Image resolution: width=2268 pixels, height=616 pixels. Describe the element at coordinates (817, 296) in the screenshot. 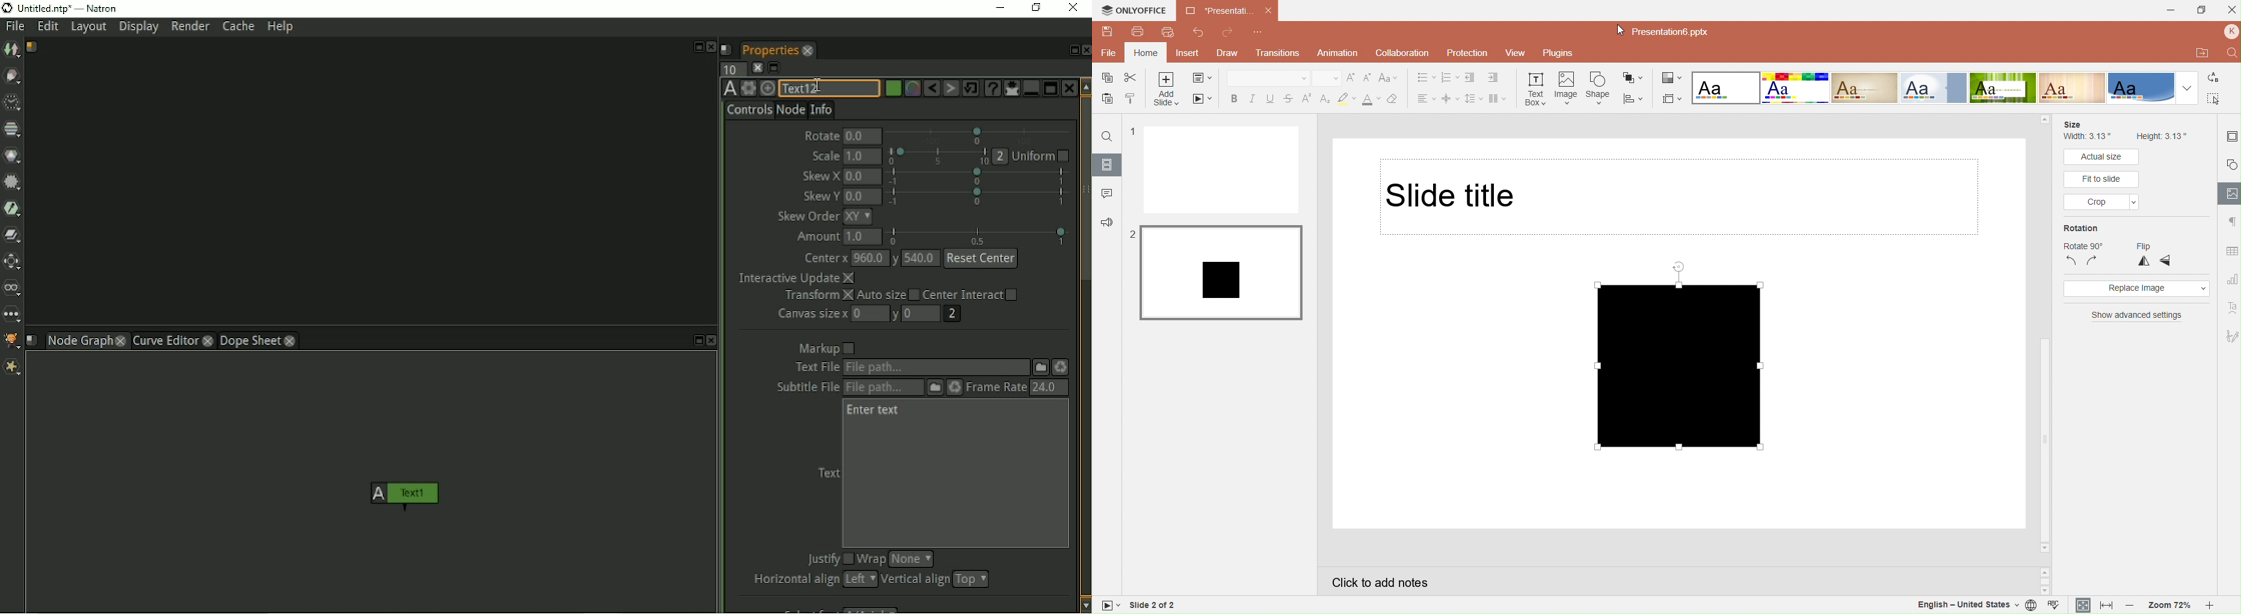

I see `Transform` at that location.